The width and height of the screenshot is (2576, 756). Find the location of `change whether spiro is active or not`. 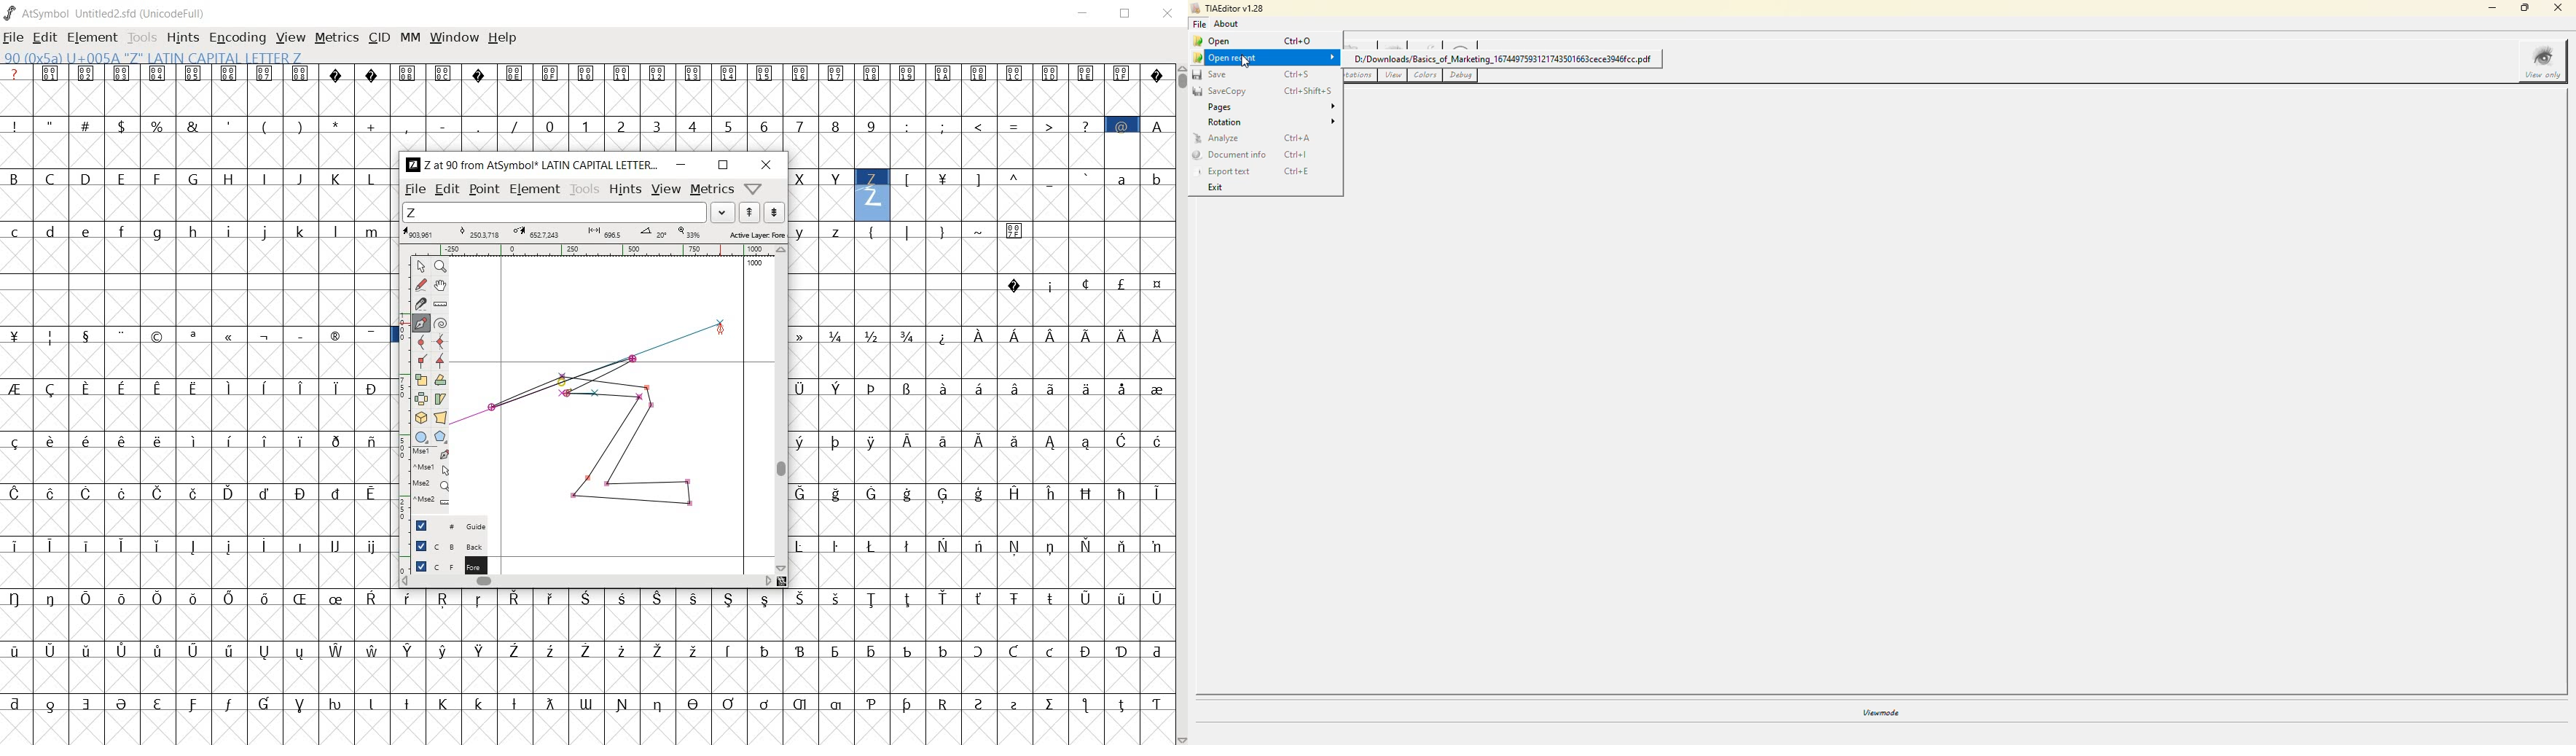

change whether spiro is active or not is located at coordinates (440, 322).